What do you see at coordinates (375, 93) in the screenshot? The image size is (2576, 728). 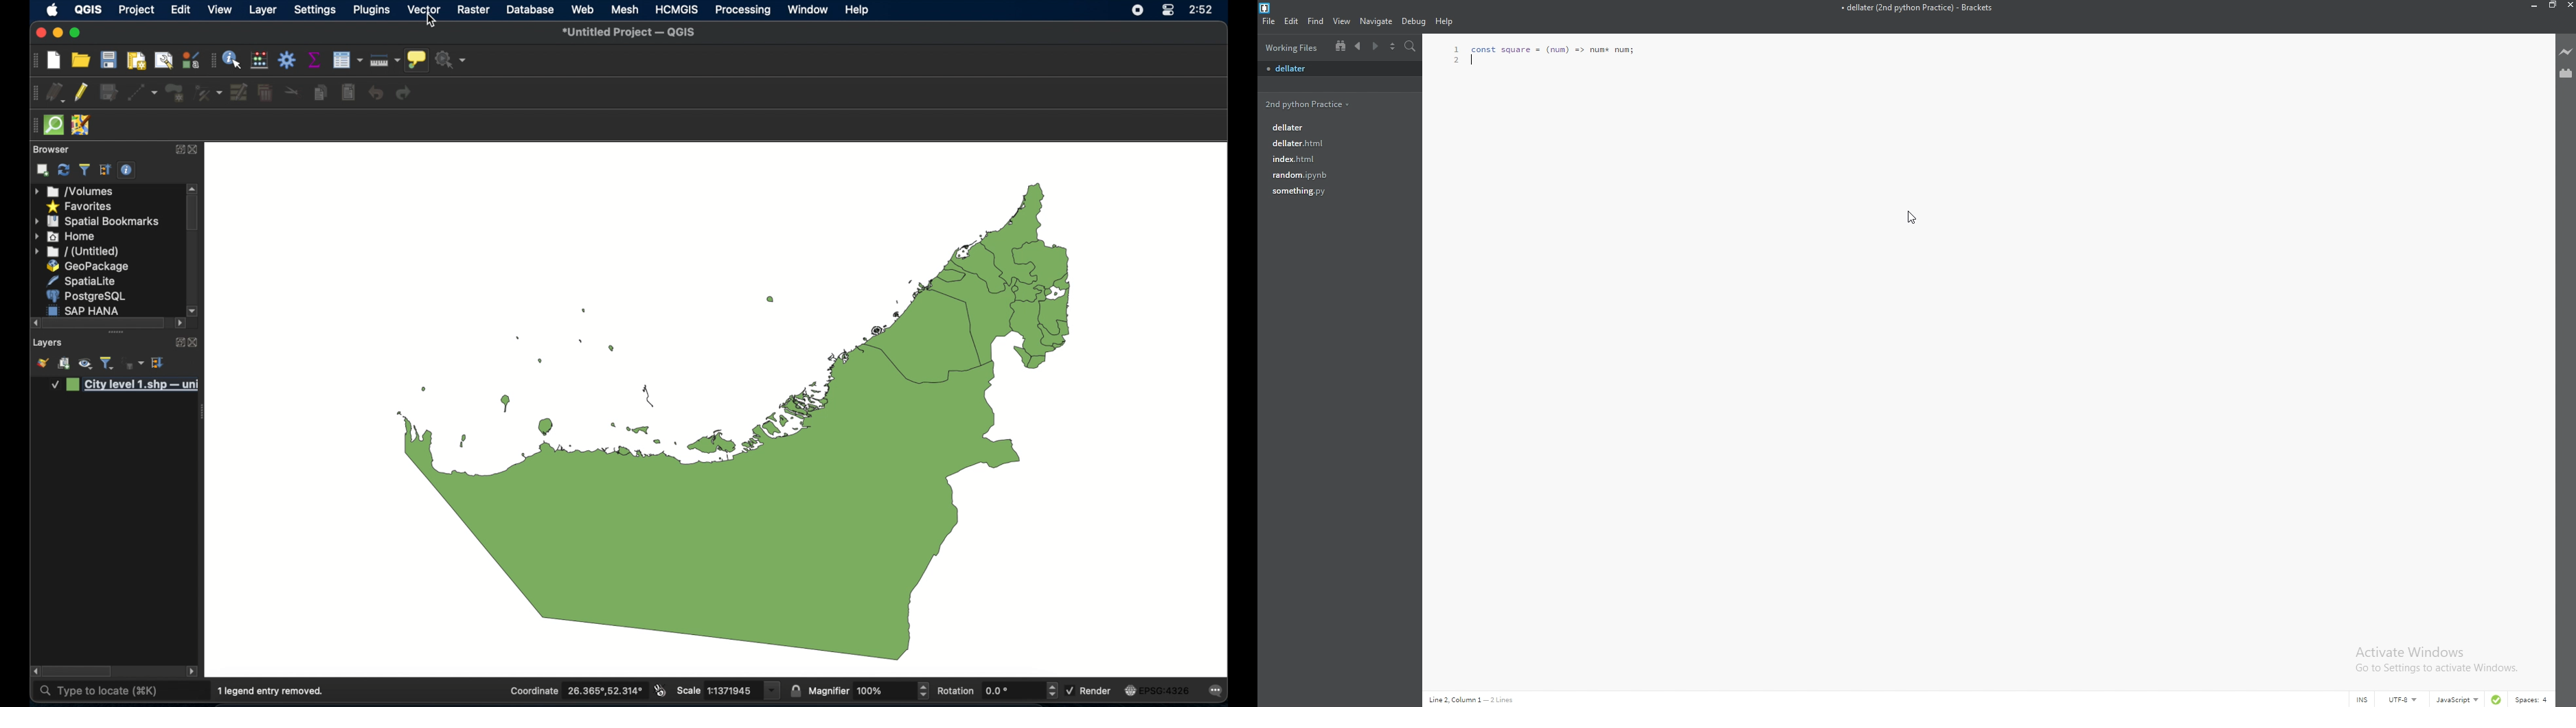 I see `undo` at bounding box center [375, 93].